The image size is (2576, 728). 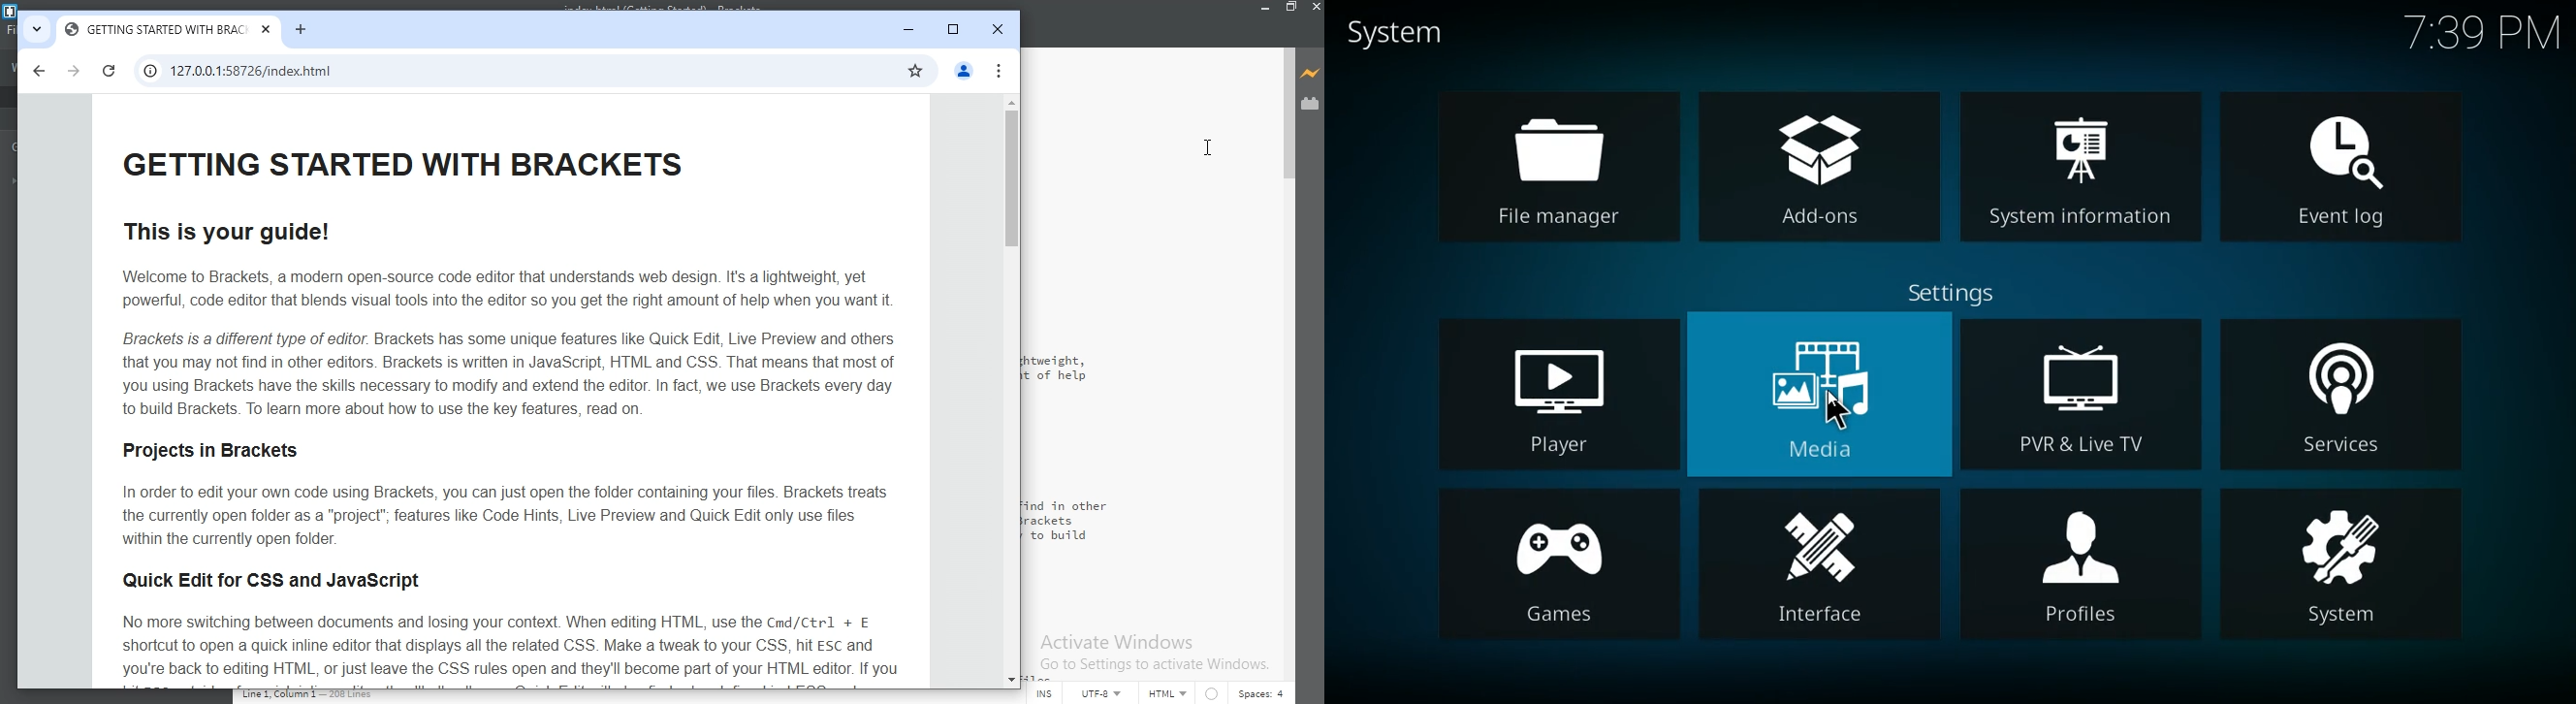 I want to click on cursor, so click(x=1843, y=411).